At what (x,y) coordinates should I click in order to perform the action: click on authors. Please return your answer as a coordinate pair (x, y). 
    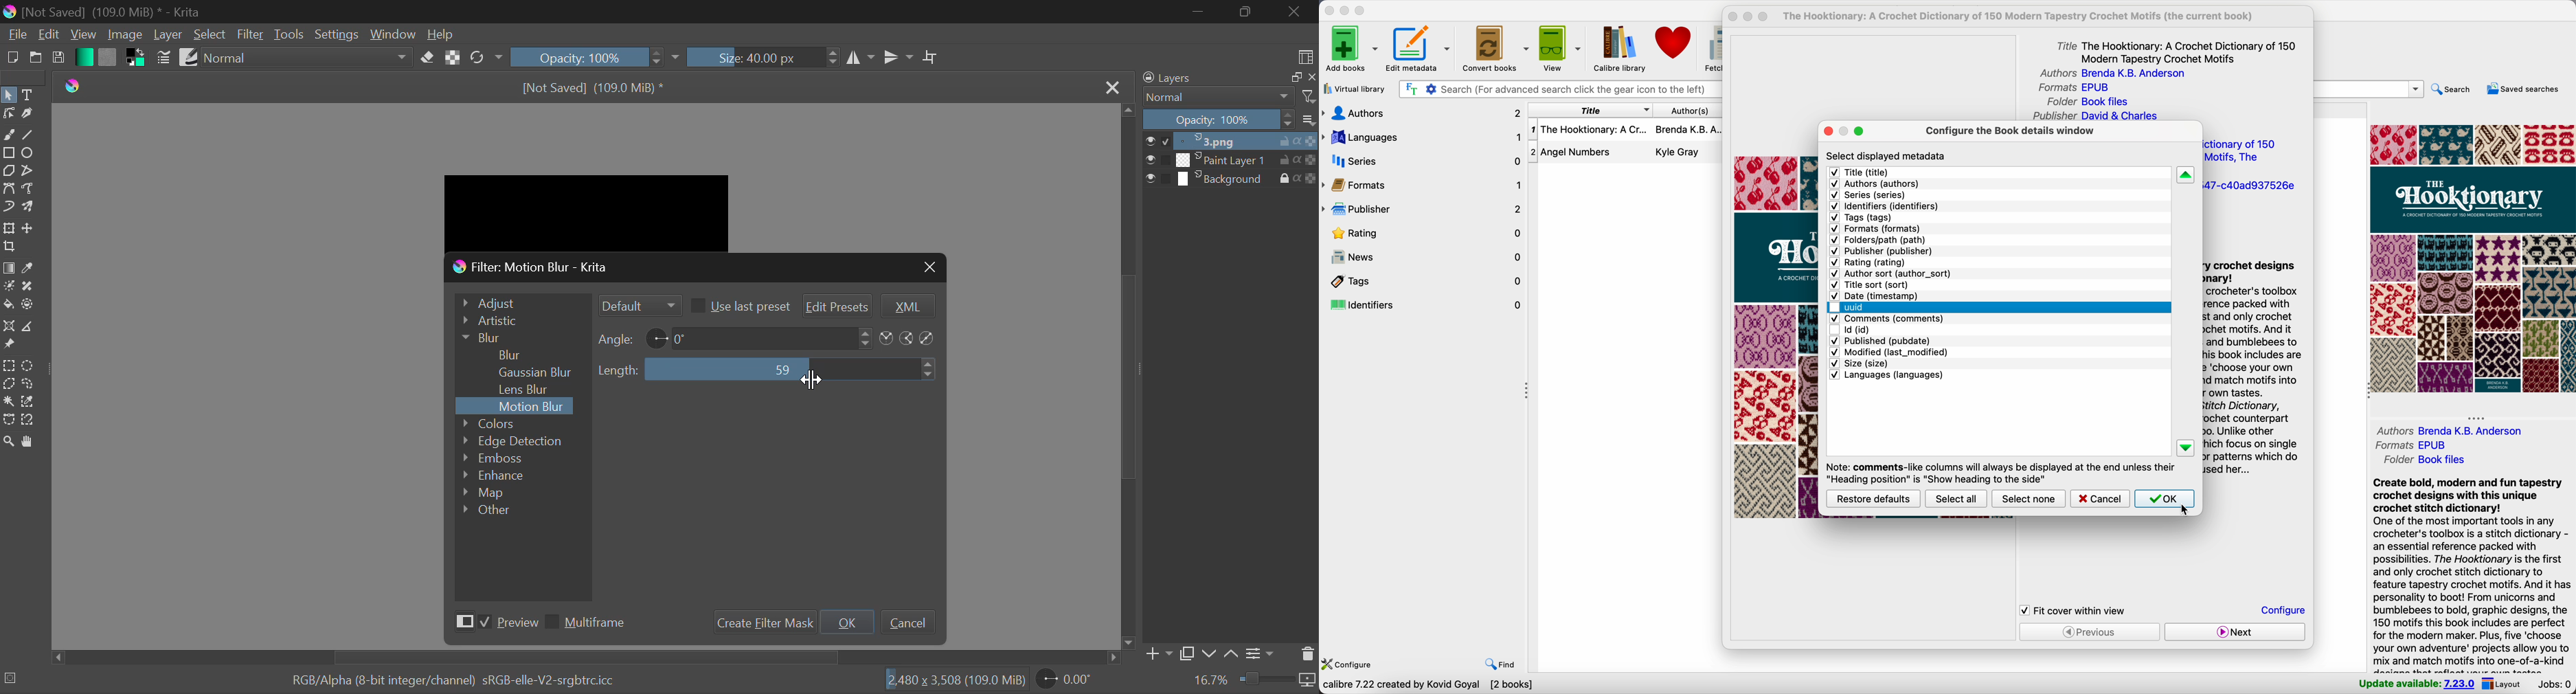
    Looking at the image, I should click on (1874, 184).